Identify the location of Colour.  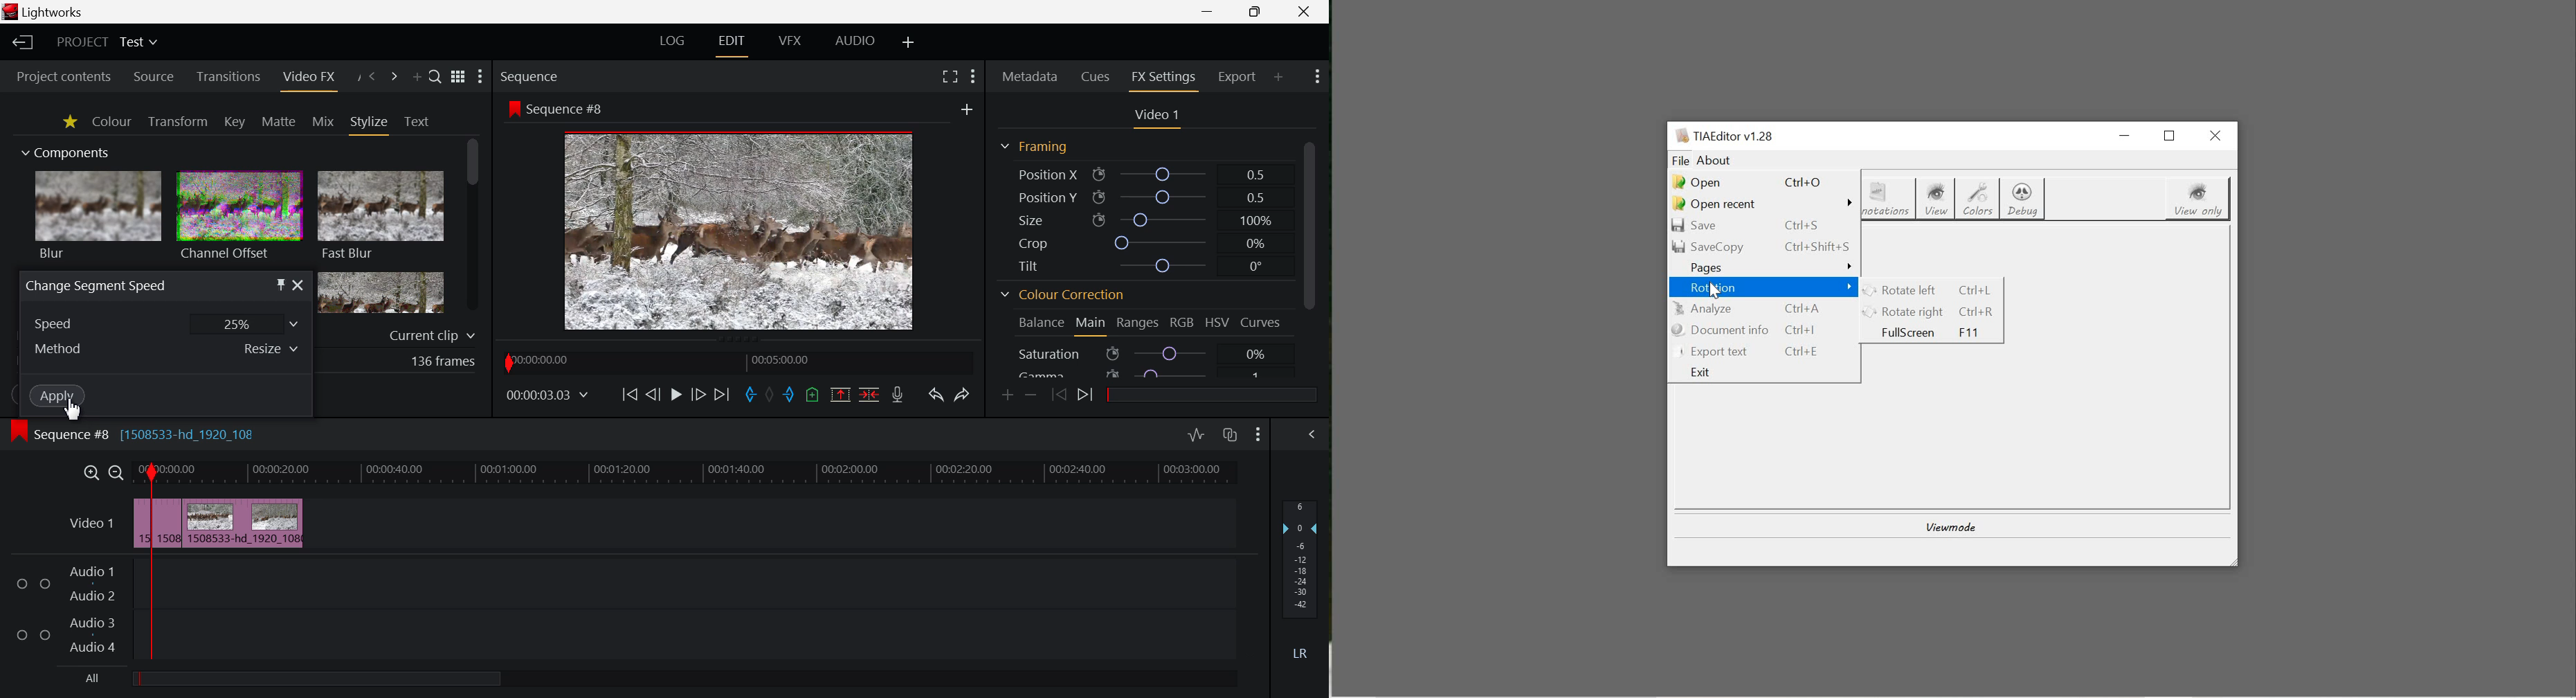
(112, 121).